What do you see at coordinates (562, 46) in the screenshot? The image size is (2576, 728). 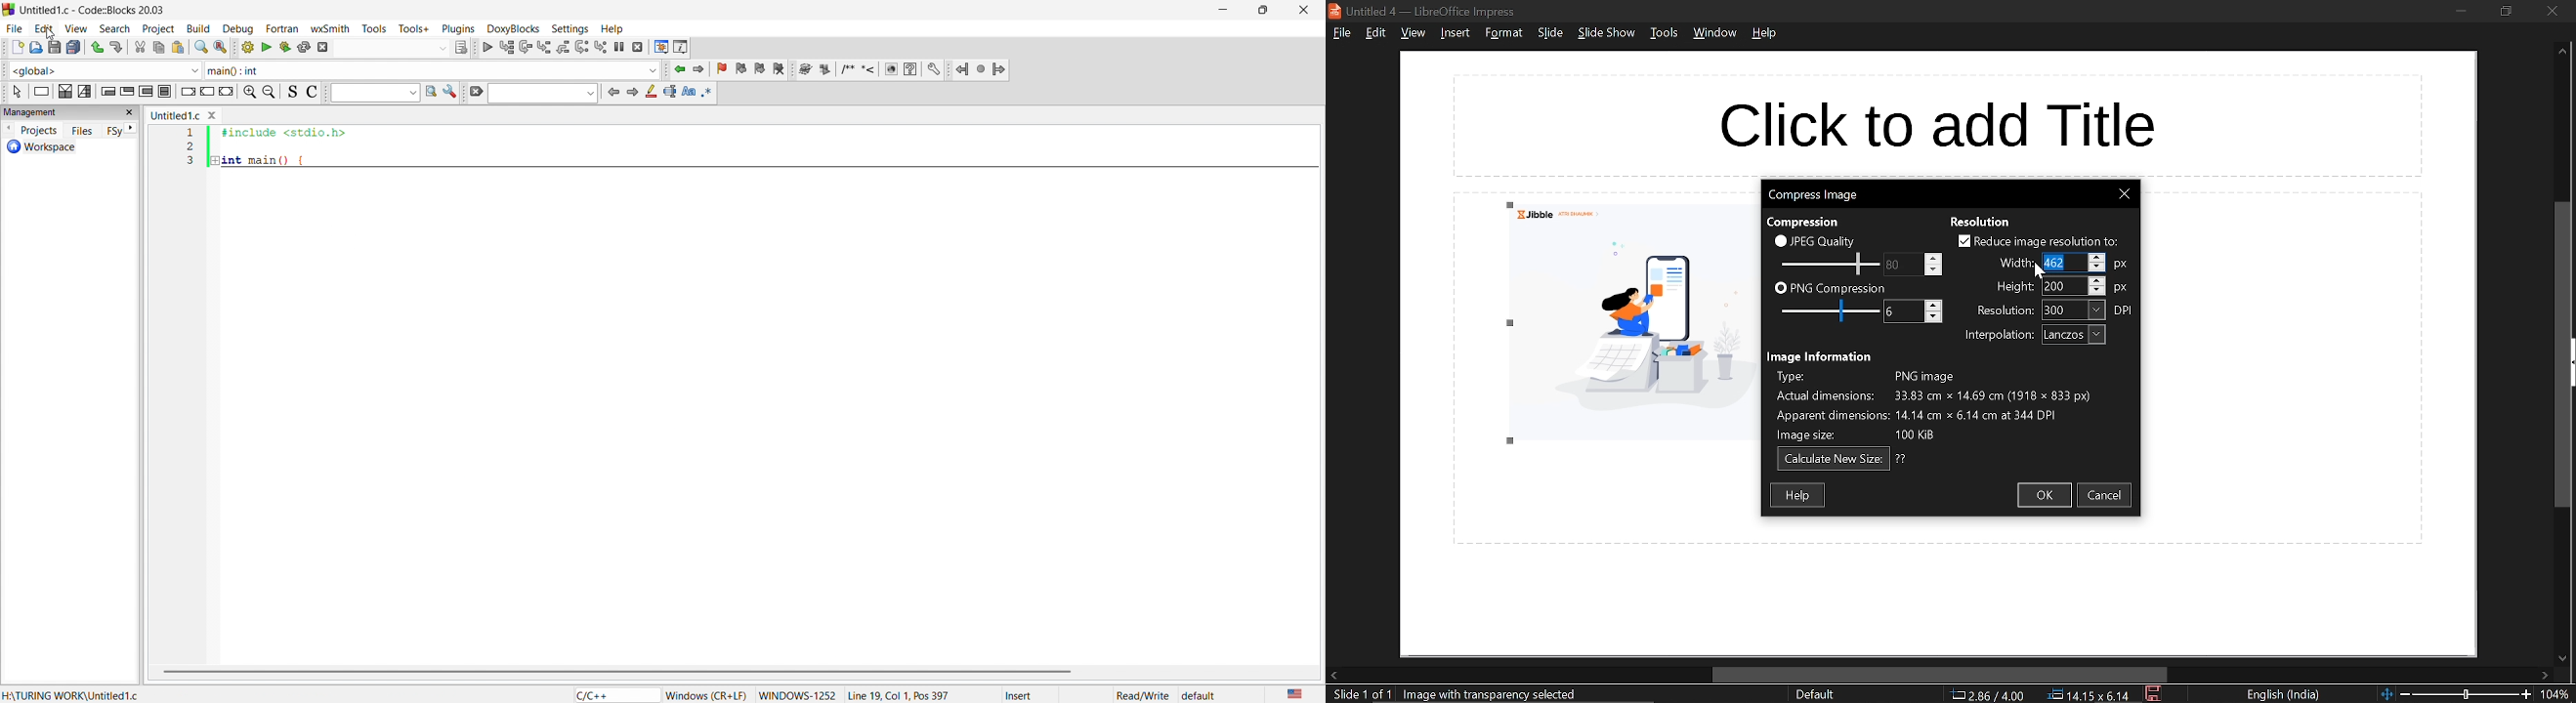 I see `step out` at bounding box center [562, 46].